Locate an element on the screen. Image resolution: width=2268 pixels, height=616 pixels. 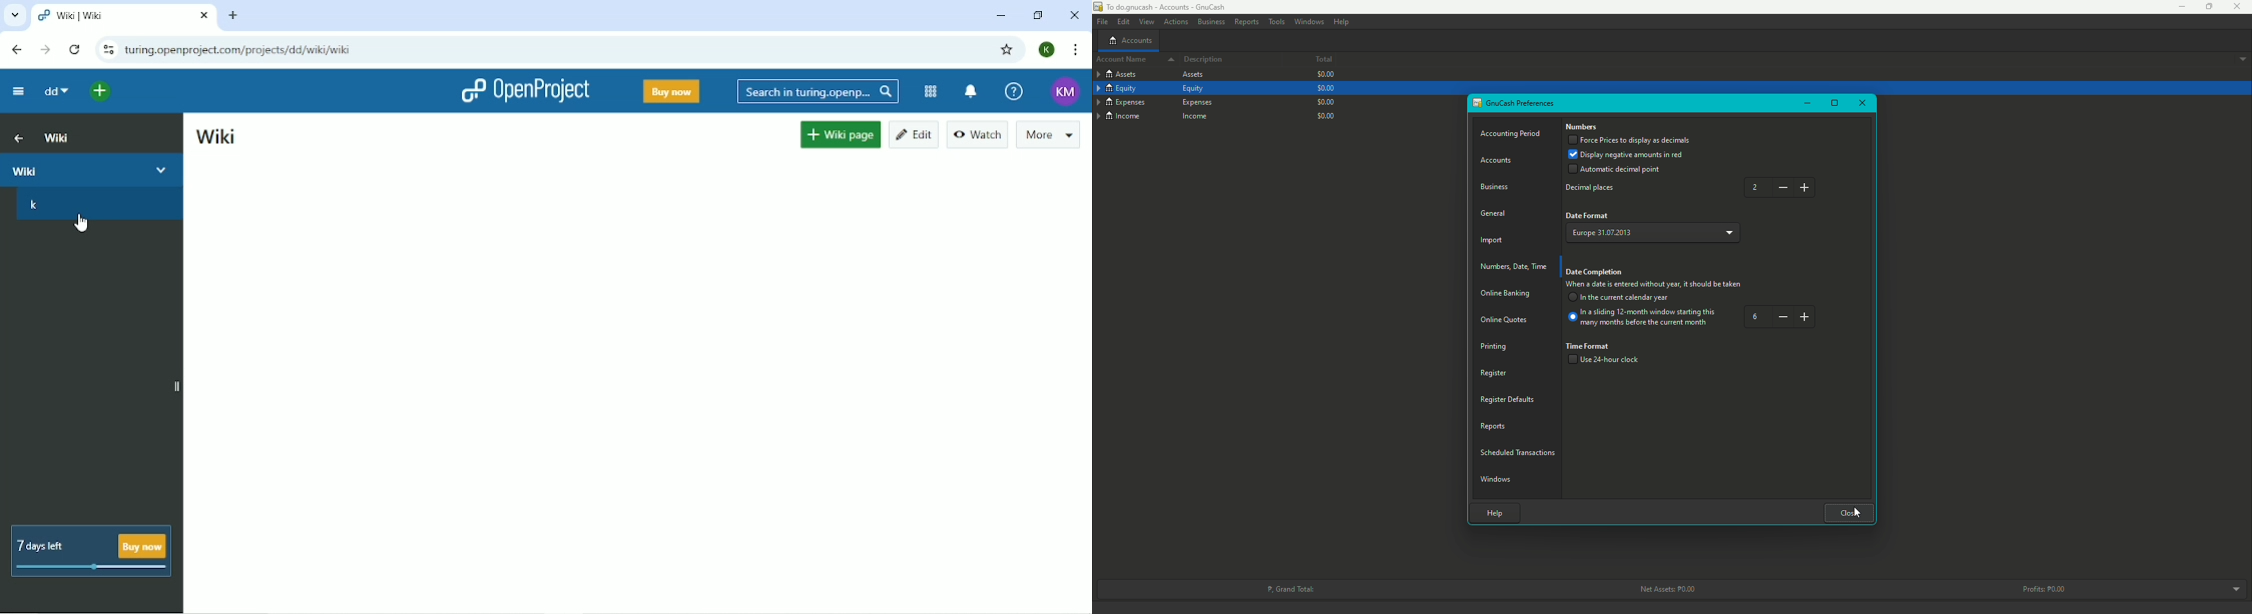
Help is located at coordinates (1012, 90).